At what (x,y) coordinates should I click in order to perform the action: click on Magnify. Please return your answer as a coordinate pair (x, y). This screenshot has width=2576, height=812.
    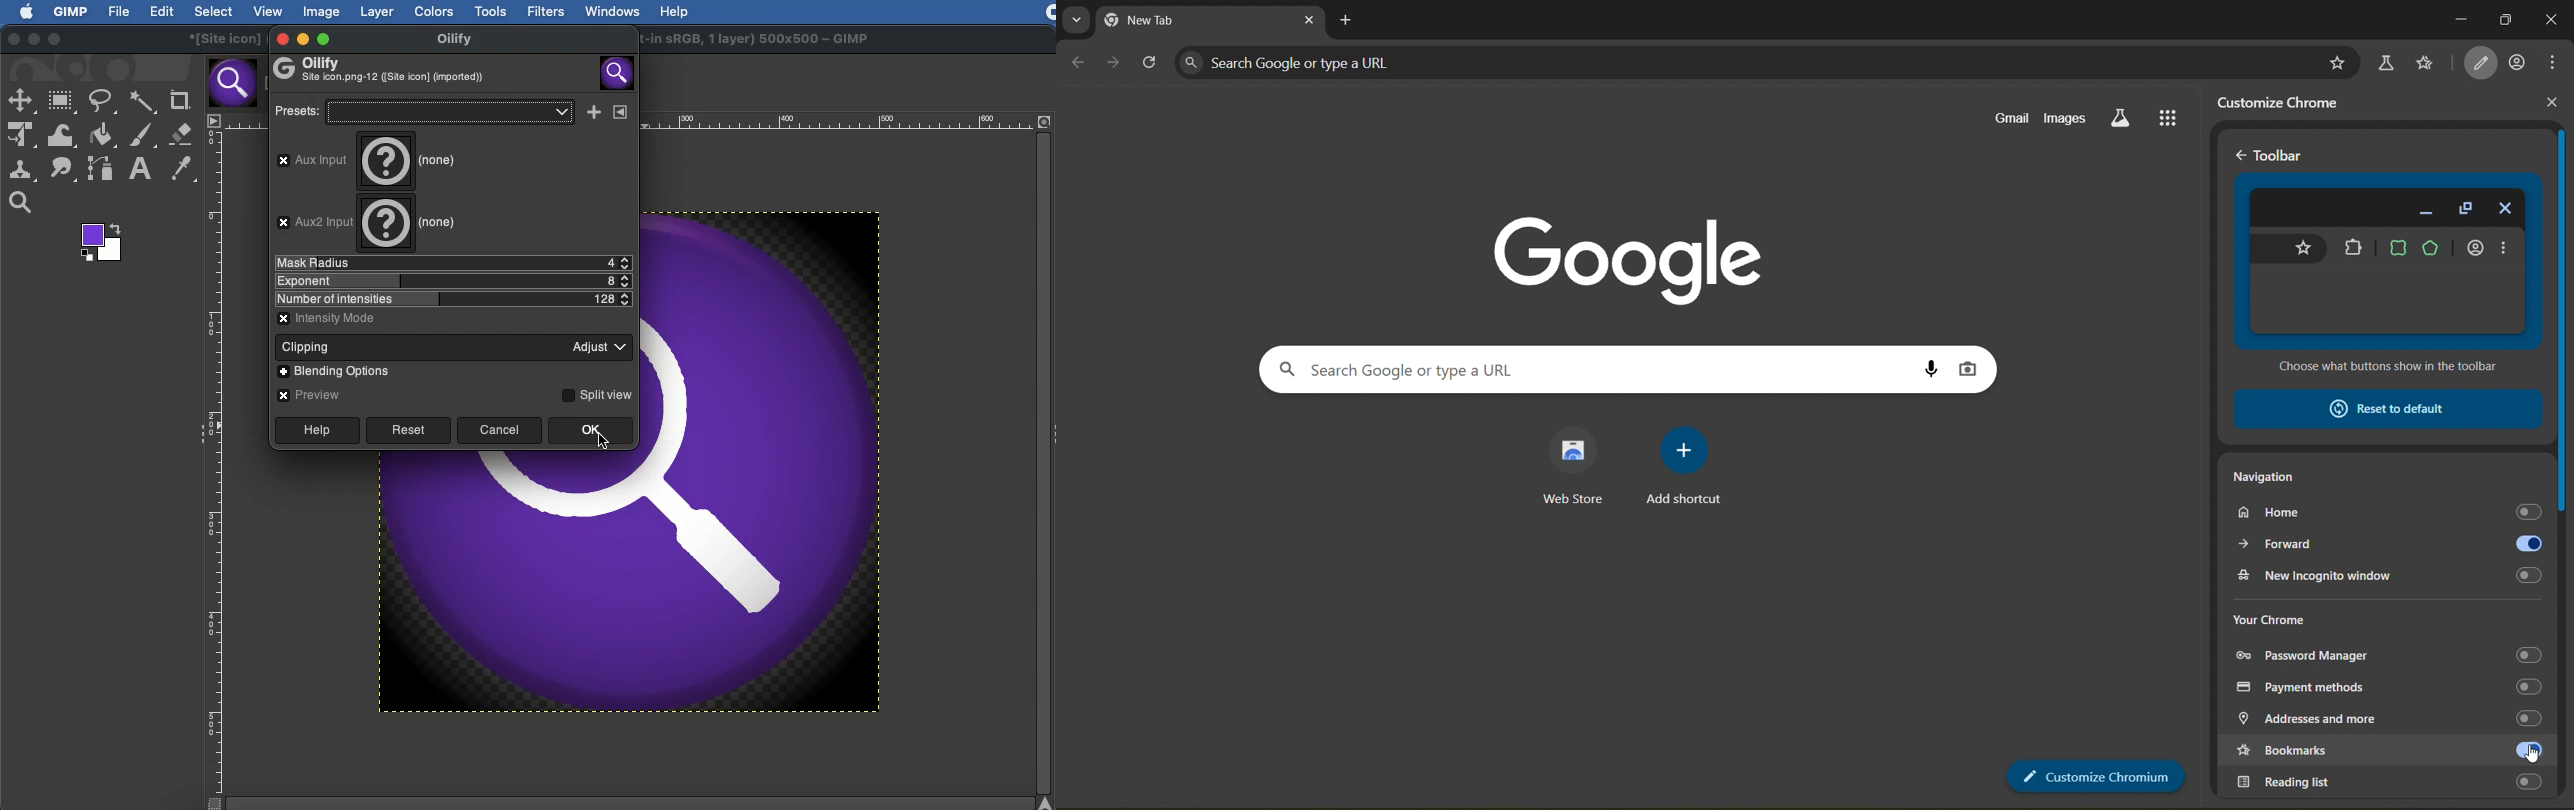
    Looking at the image, I should click on (19, 204).